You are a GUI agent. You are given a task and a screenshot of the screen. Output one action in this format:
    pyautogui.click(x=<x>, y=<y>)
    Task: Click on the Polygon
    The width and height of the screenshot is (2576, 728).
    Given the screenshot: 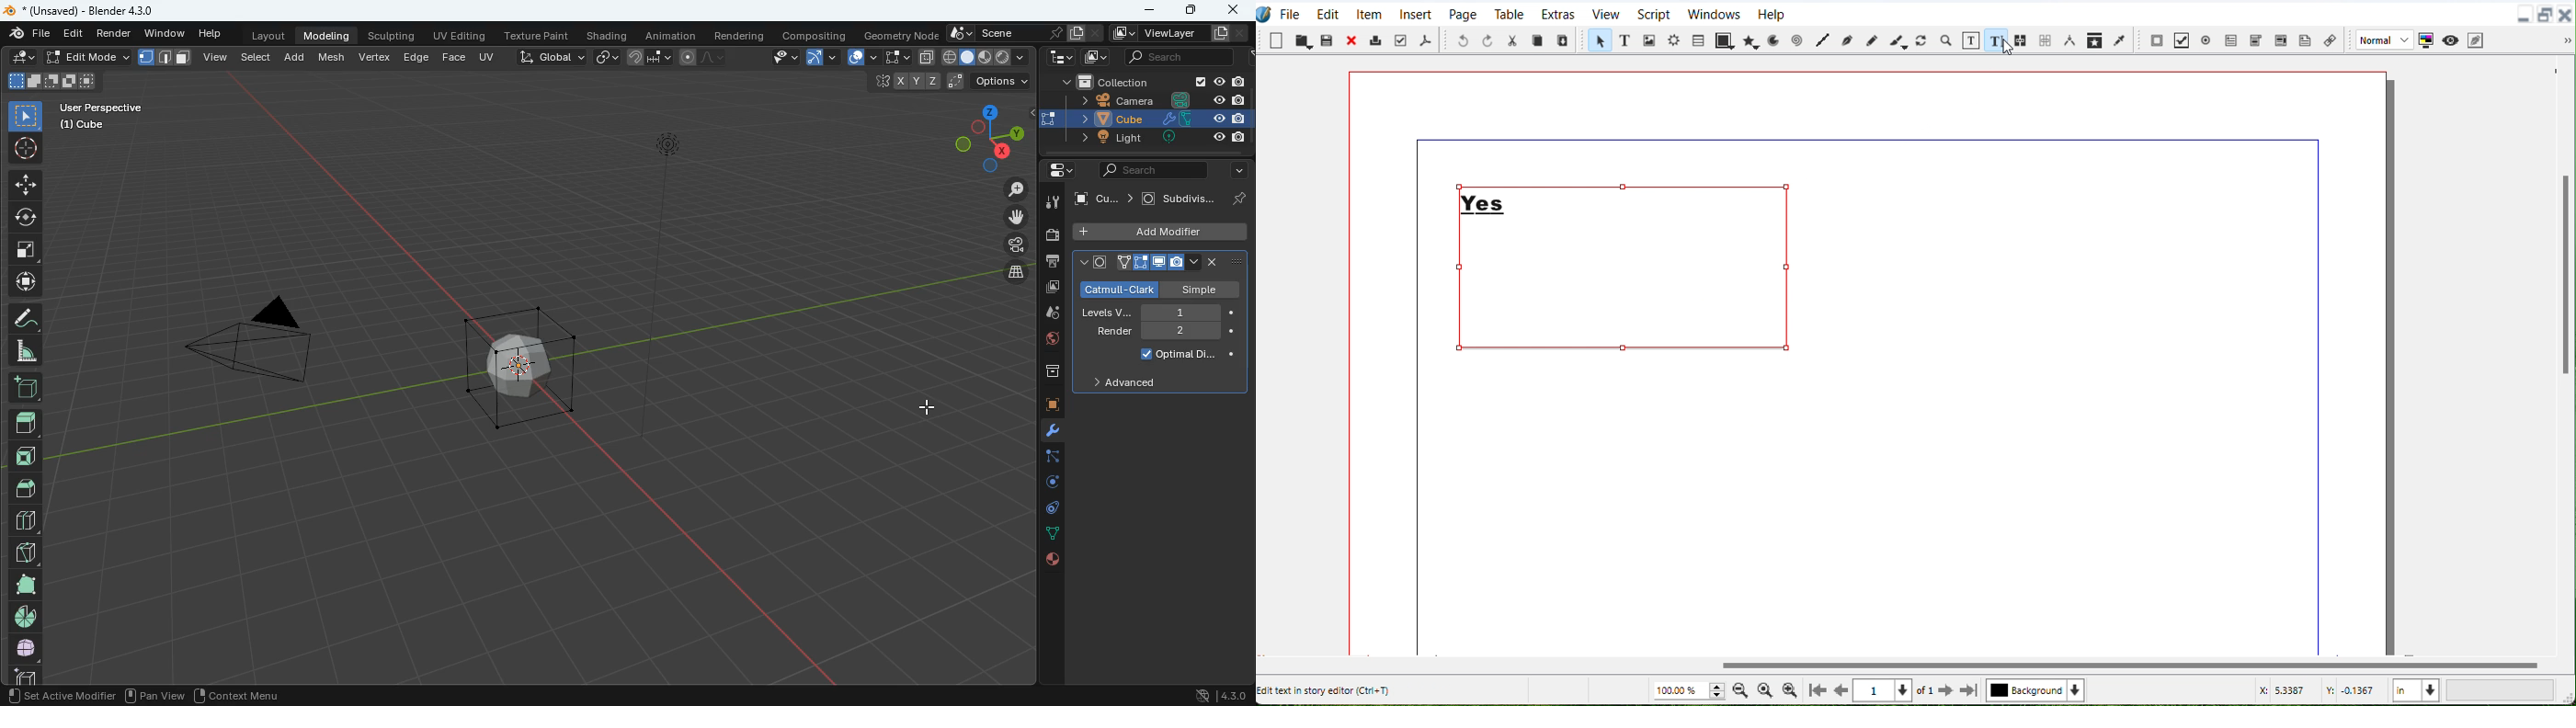 What is the action you would take?
    pyautogui.click(x=1750, y=40)
    